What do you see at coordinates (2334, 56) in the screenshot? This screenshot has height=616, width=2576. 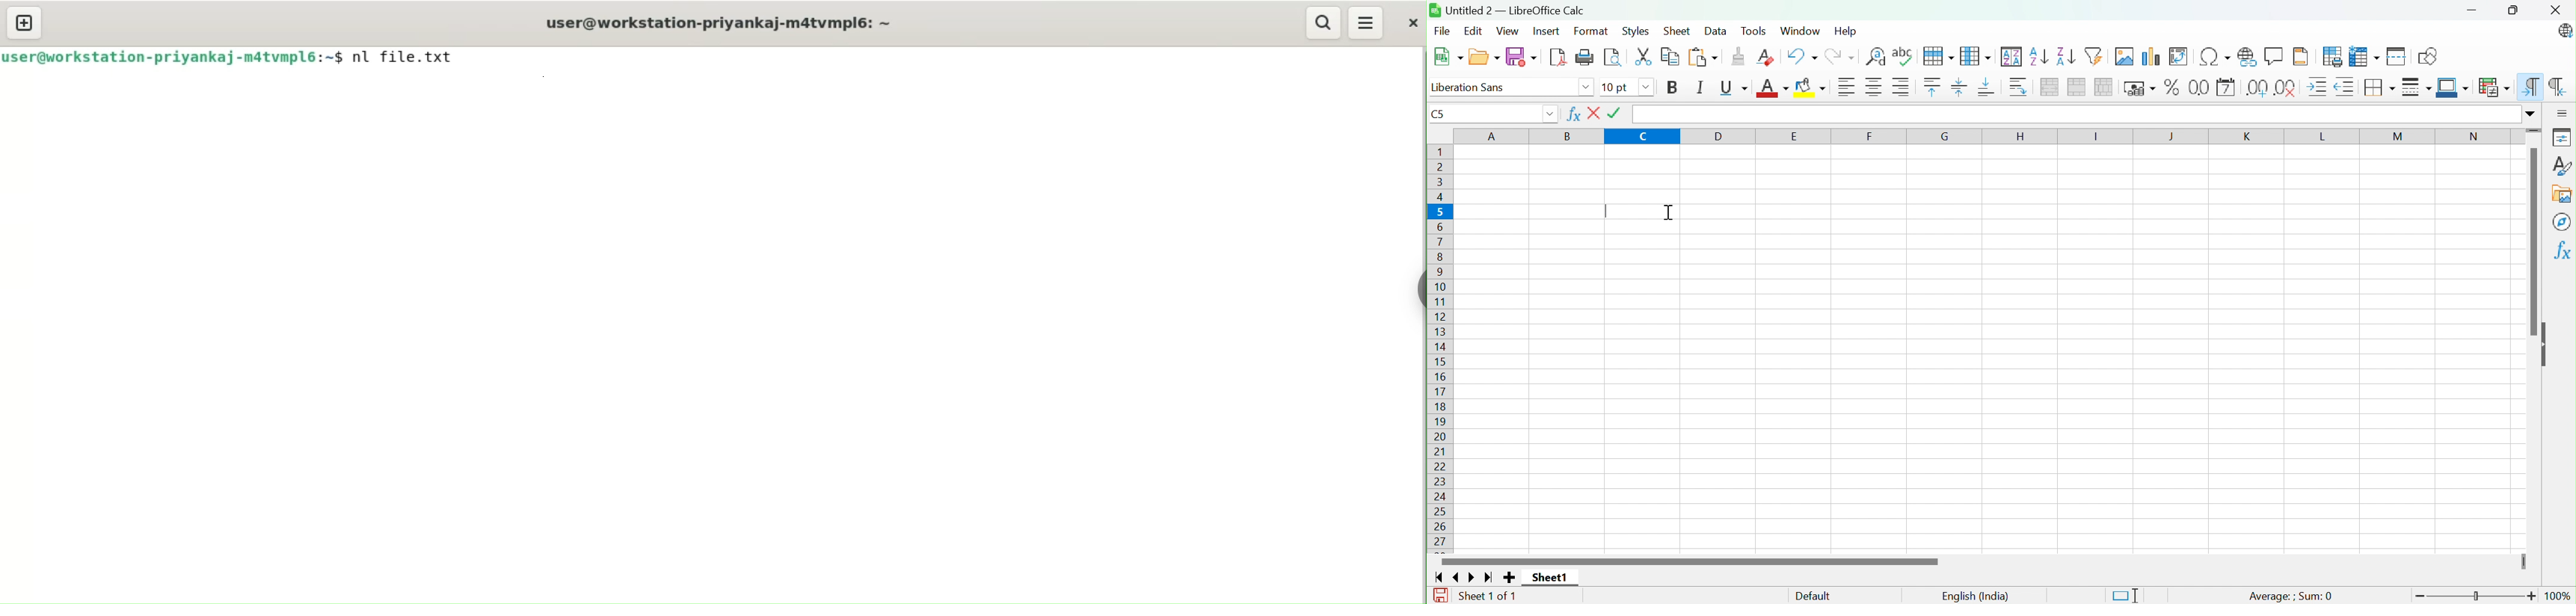 I see `Define print area` at bounding box center [2334, 56].